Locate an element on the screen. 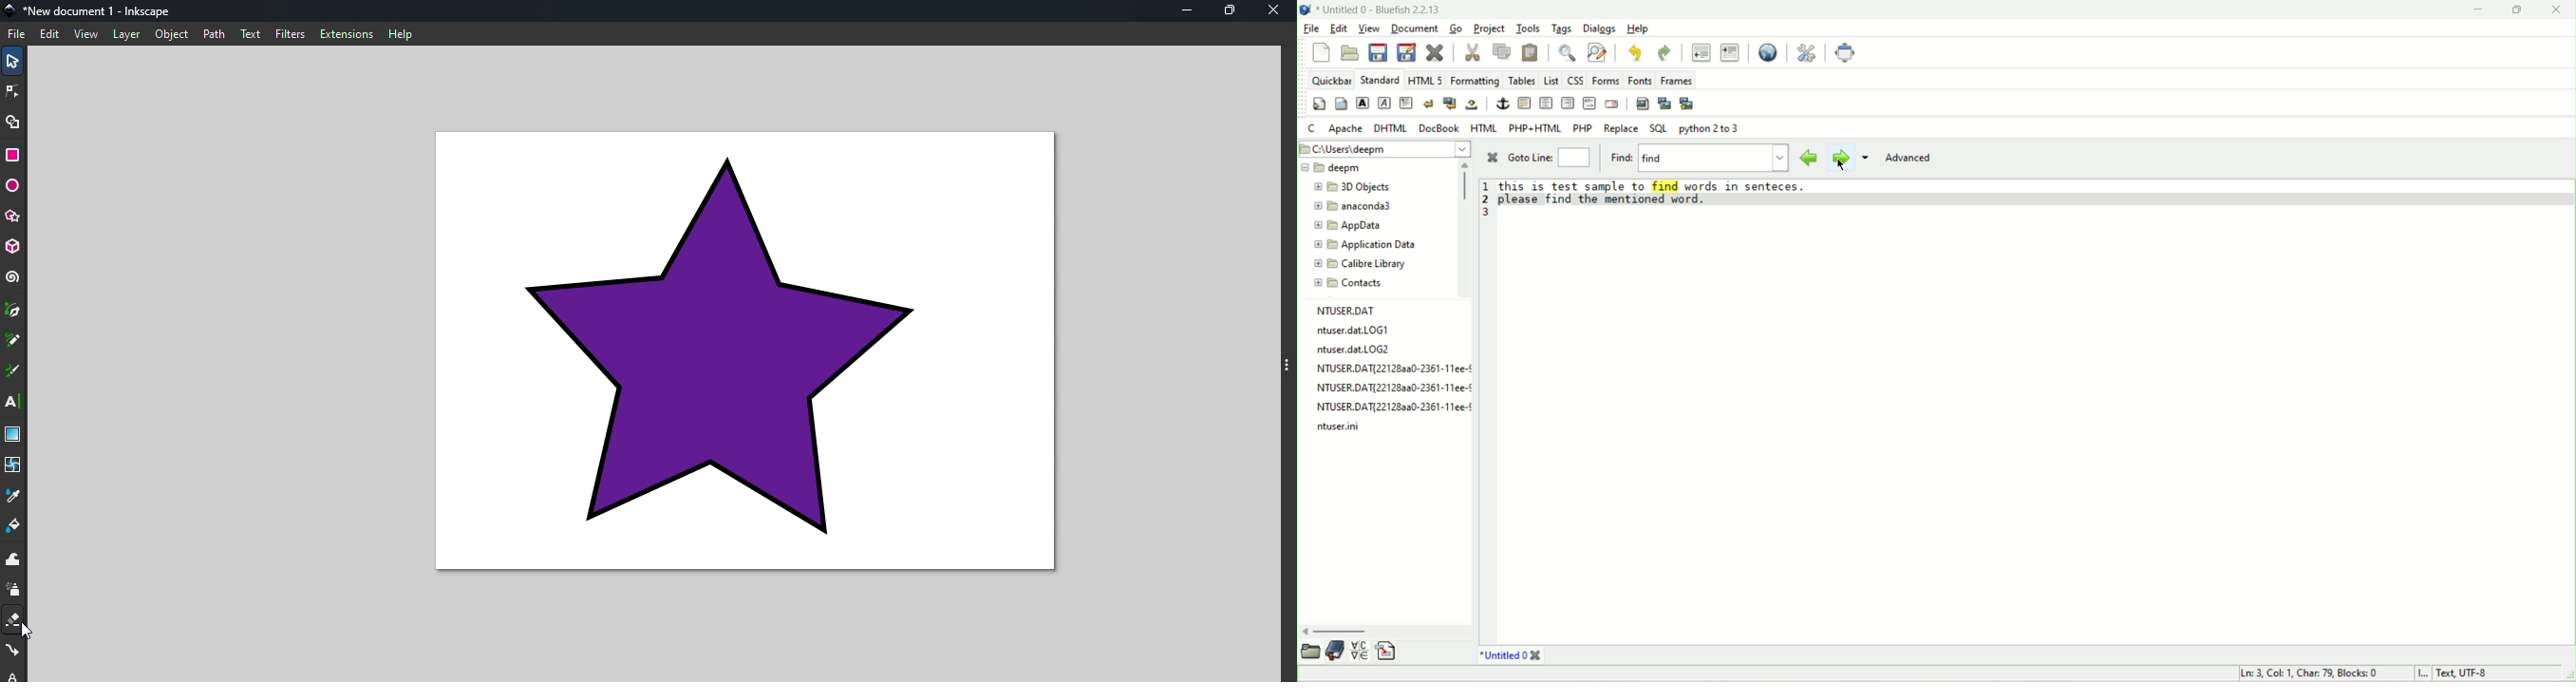  C is located at coordinates (1310, 127).